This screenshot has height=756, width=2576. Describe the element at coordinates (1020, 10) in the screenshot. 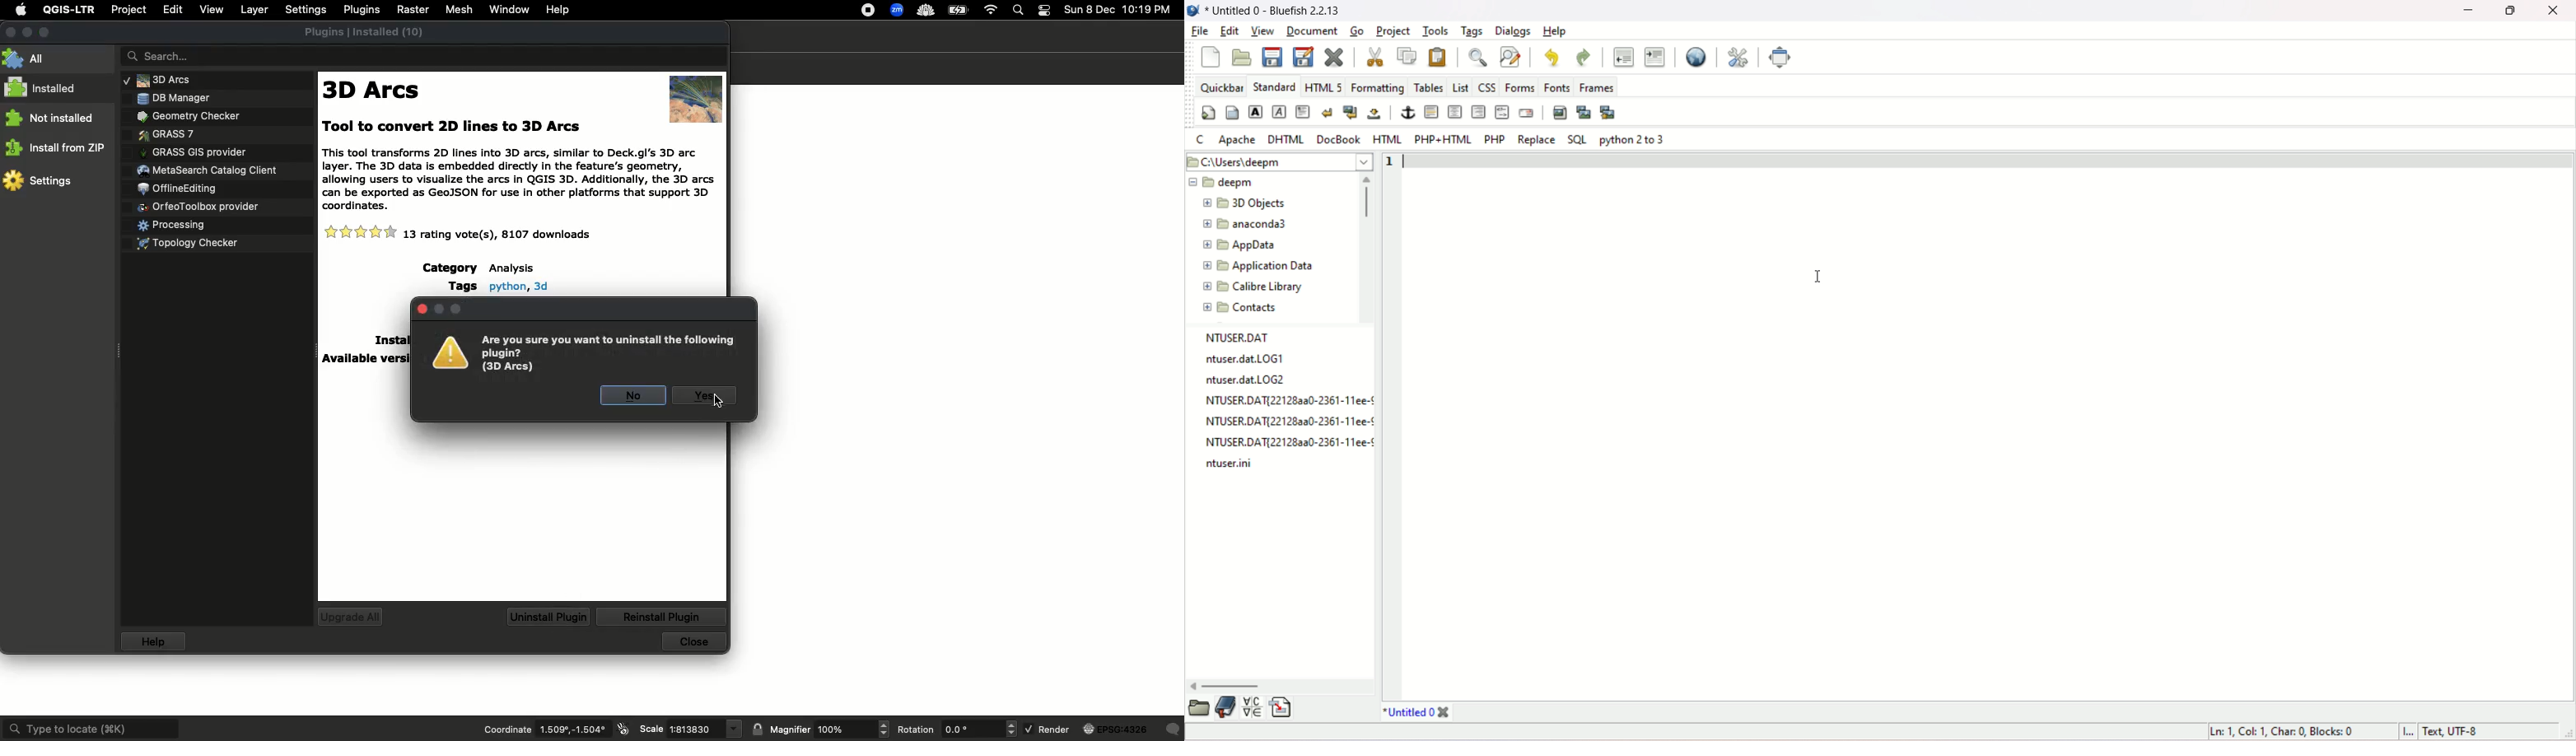

I see `Search` at that location.